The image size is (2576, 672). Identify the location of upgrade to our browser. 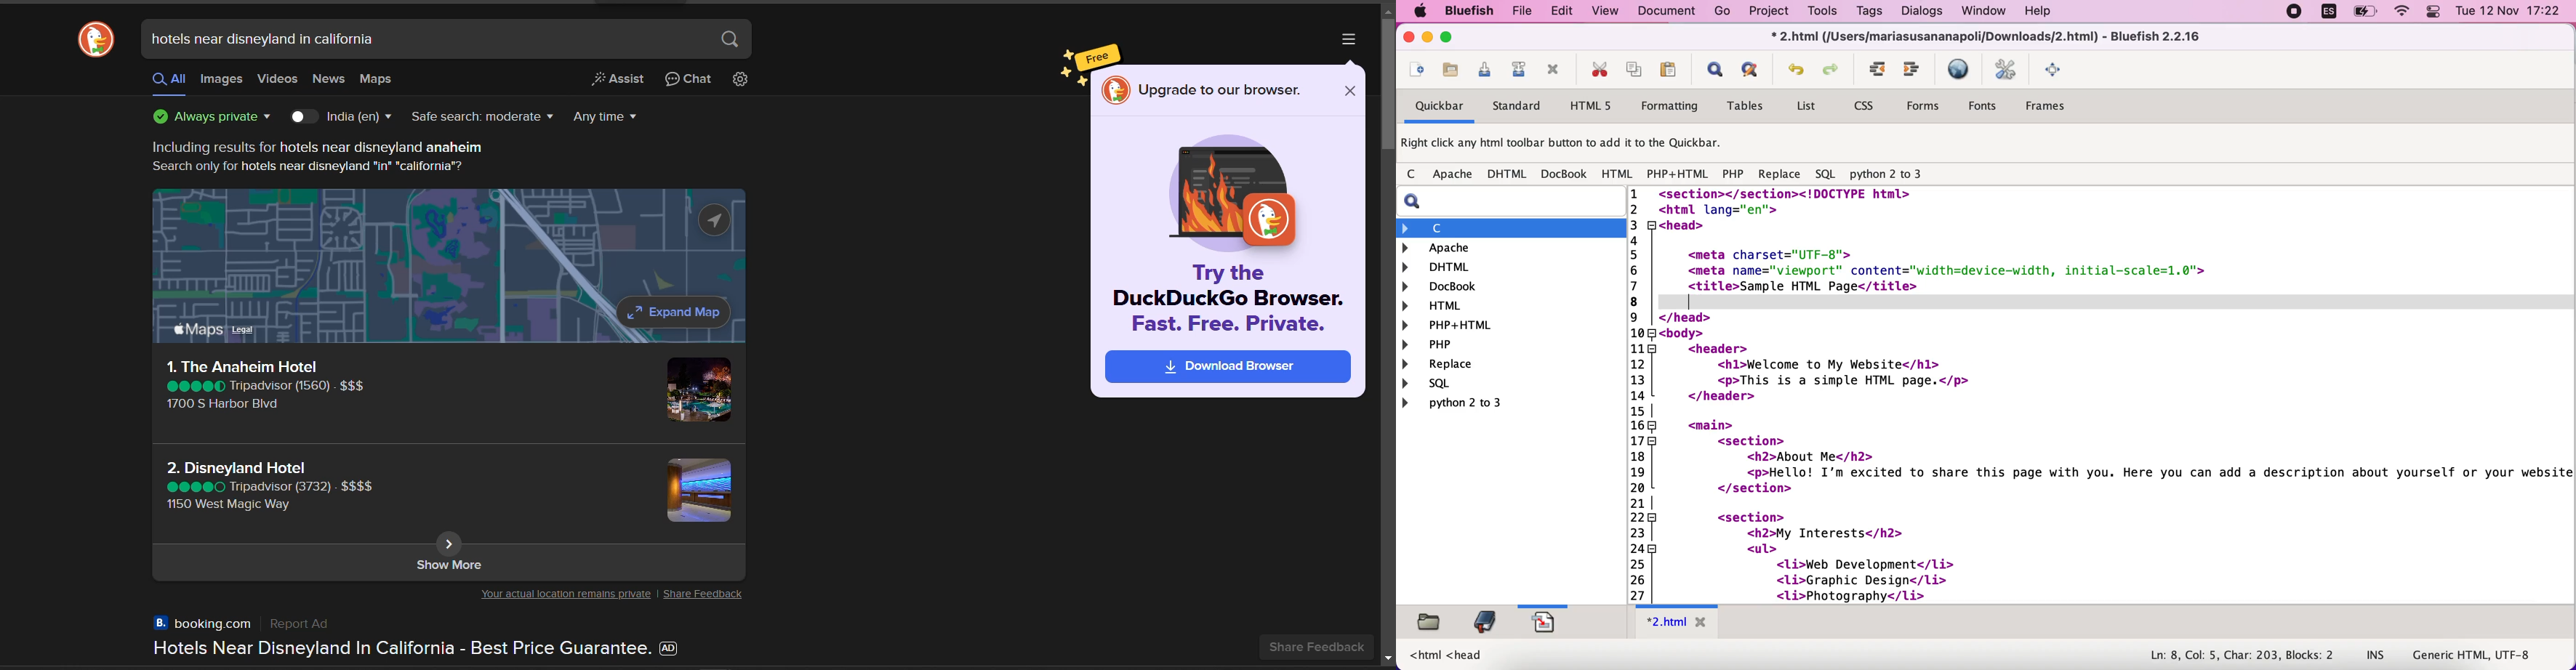
(1220, 90).